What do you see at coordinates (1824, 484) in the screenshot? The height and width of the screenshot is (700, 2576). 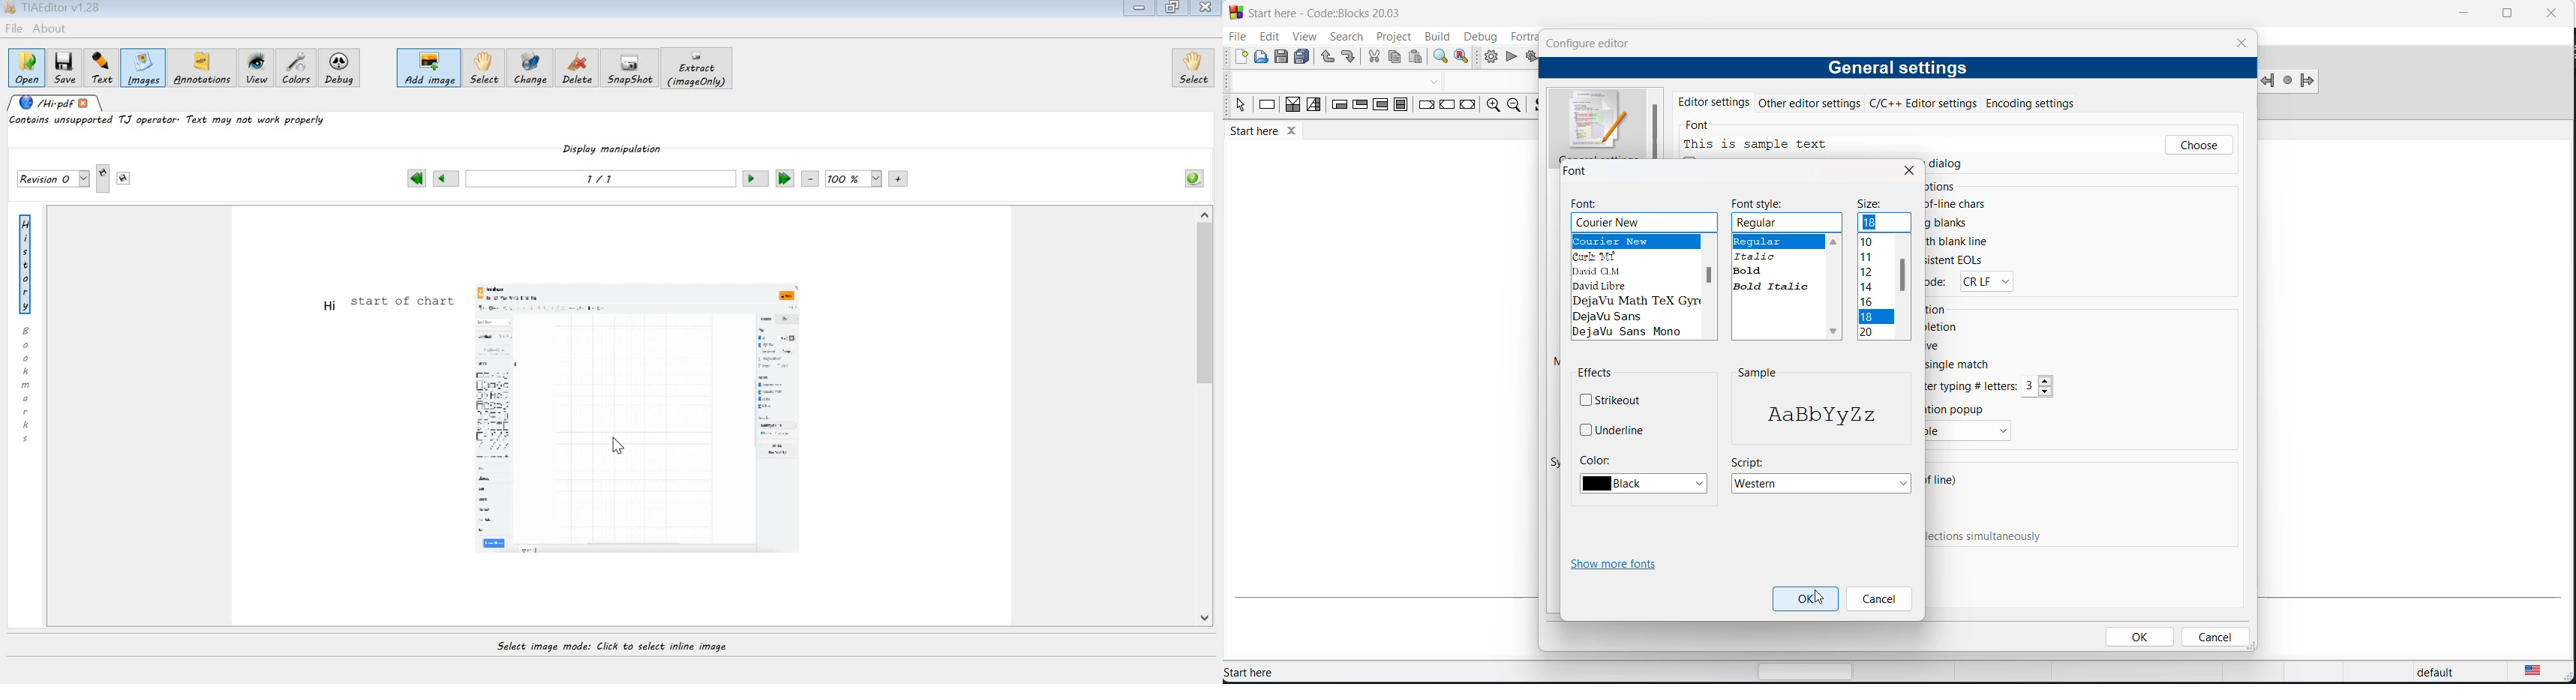 I see `script dropdown button` at bounding box center [1824, 484].